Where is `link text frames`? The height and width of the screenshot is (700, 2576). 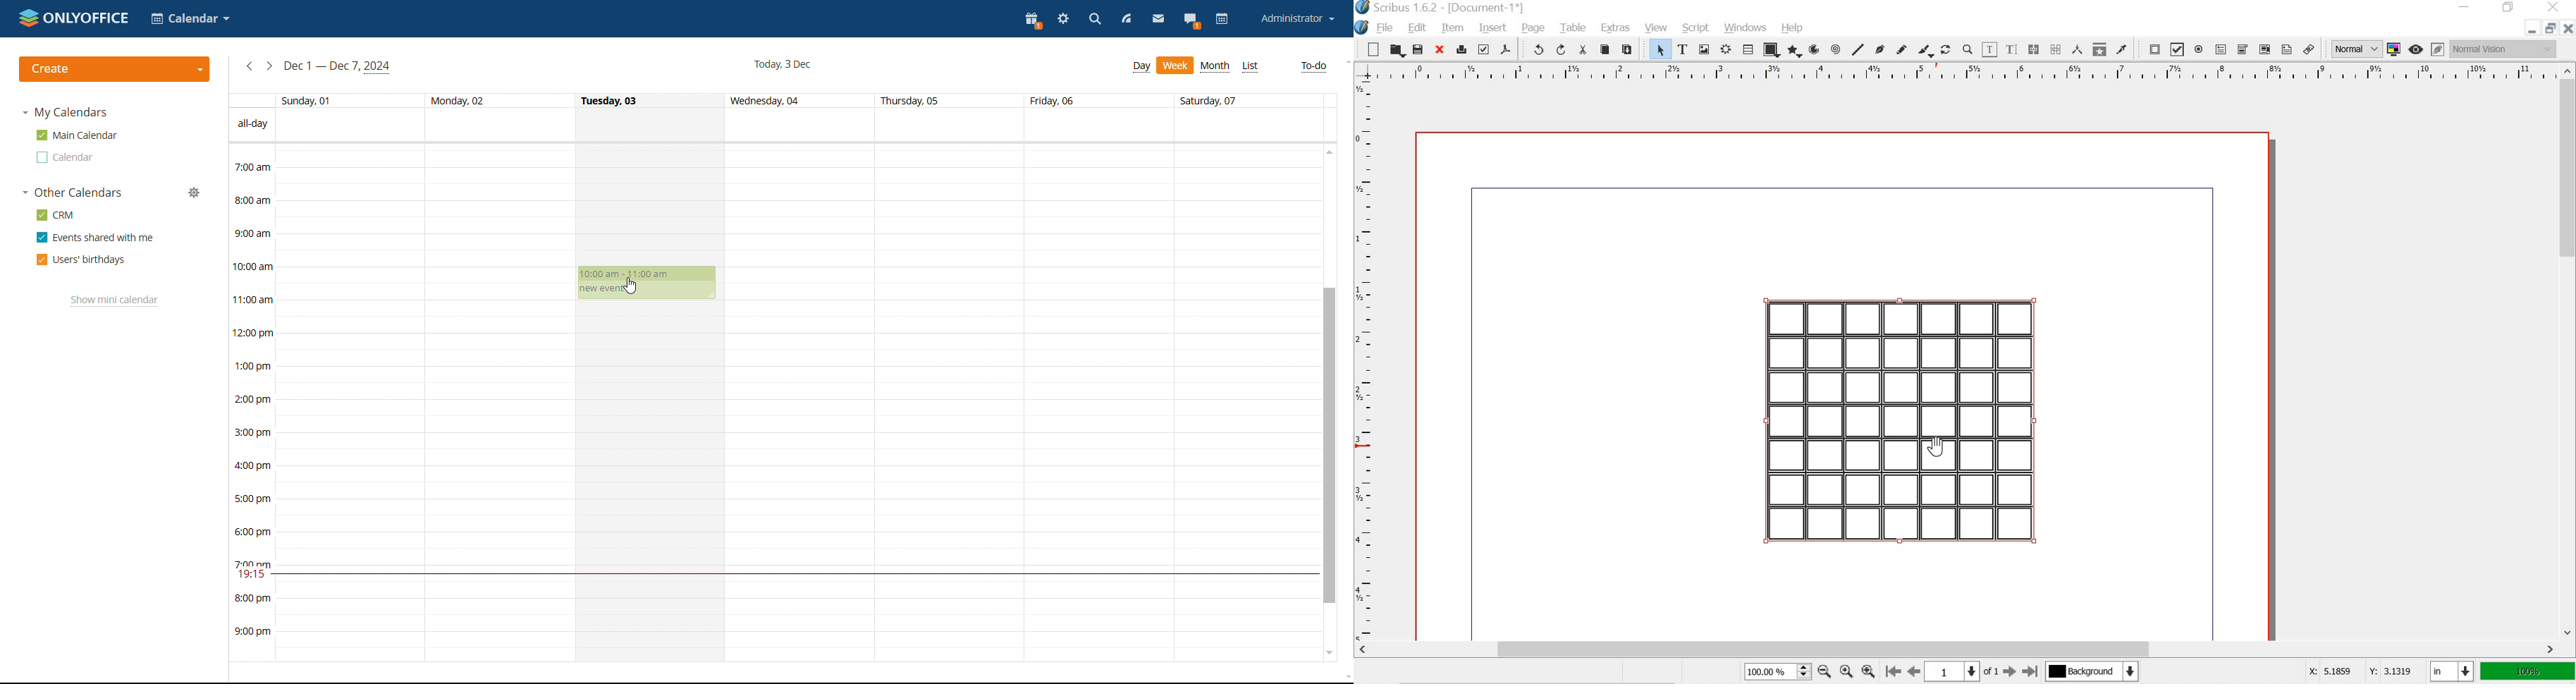
link text frames is located at coordinates (2033, 50).